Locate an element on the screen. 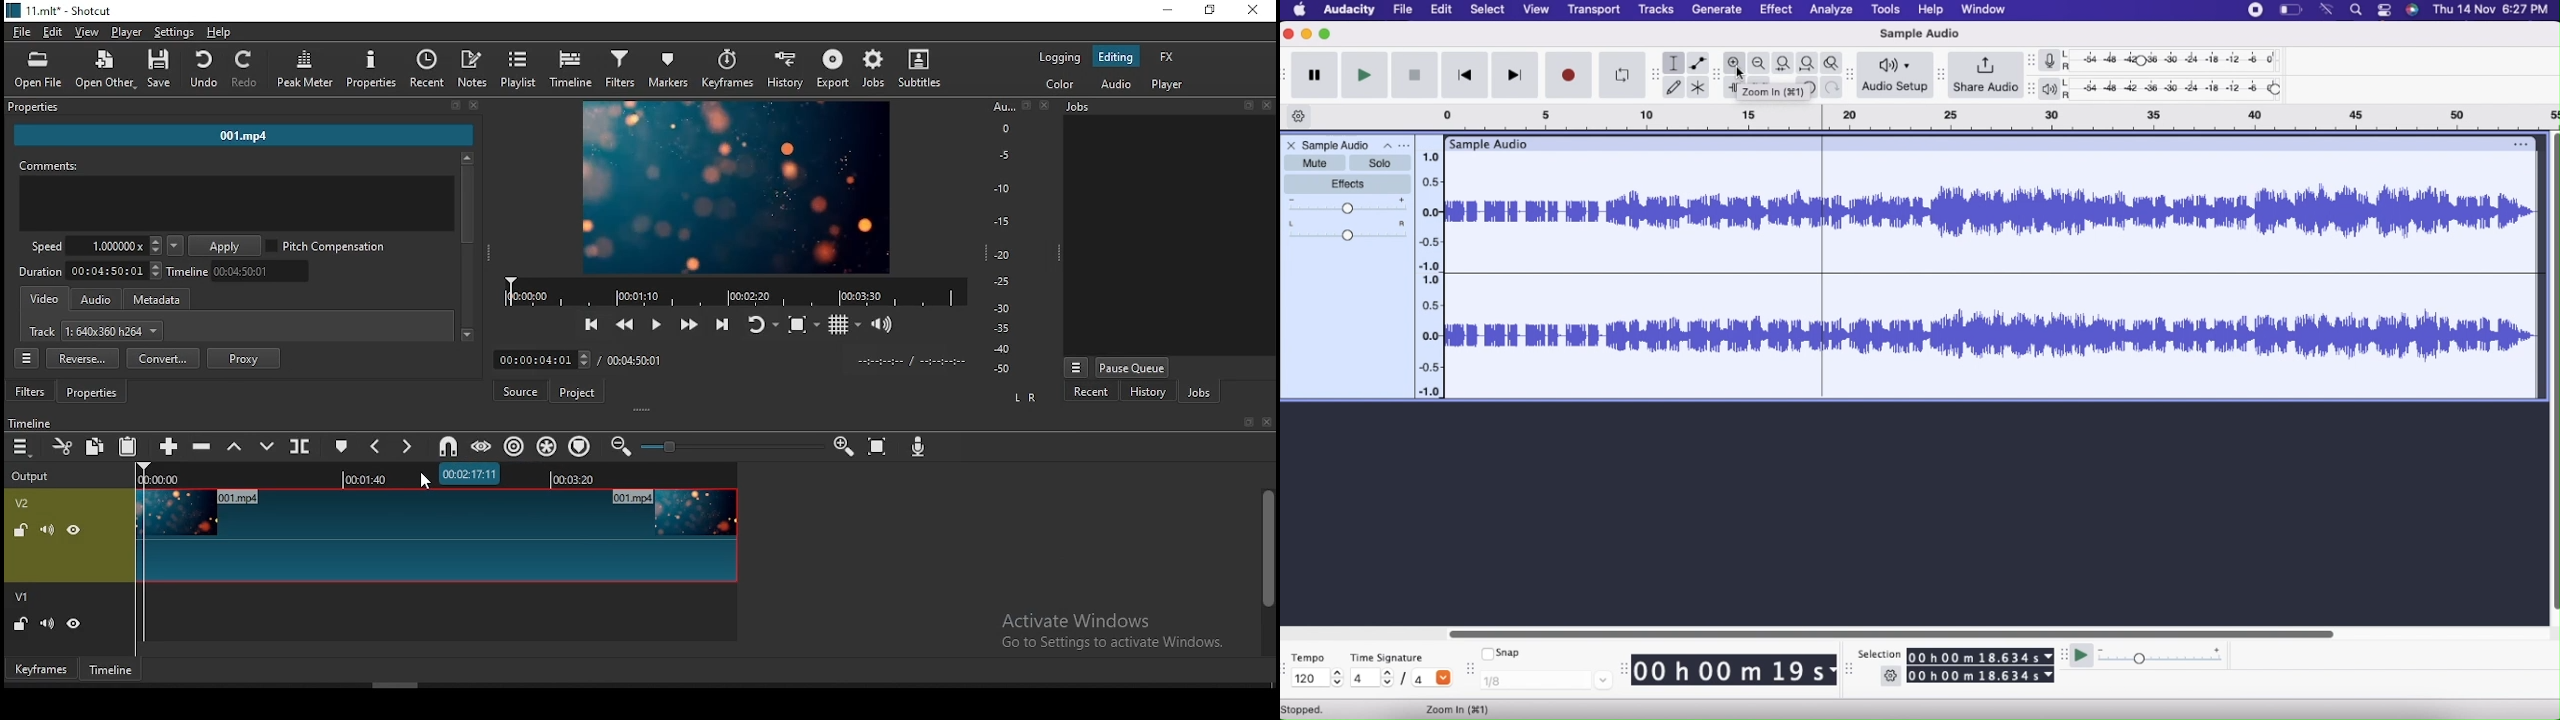 This screenshot has height=728, width=2576. notes is located at coordinates (475, 69).